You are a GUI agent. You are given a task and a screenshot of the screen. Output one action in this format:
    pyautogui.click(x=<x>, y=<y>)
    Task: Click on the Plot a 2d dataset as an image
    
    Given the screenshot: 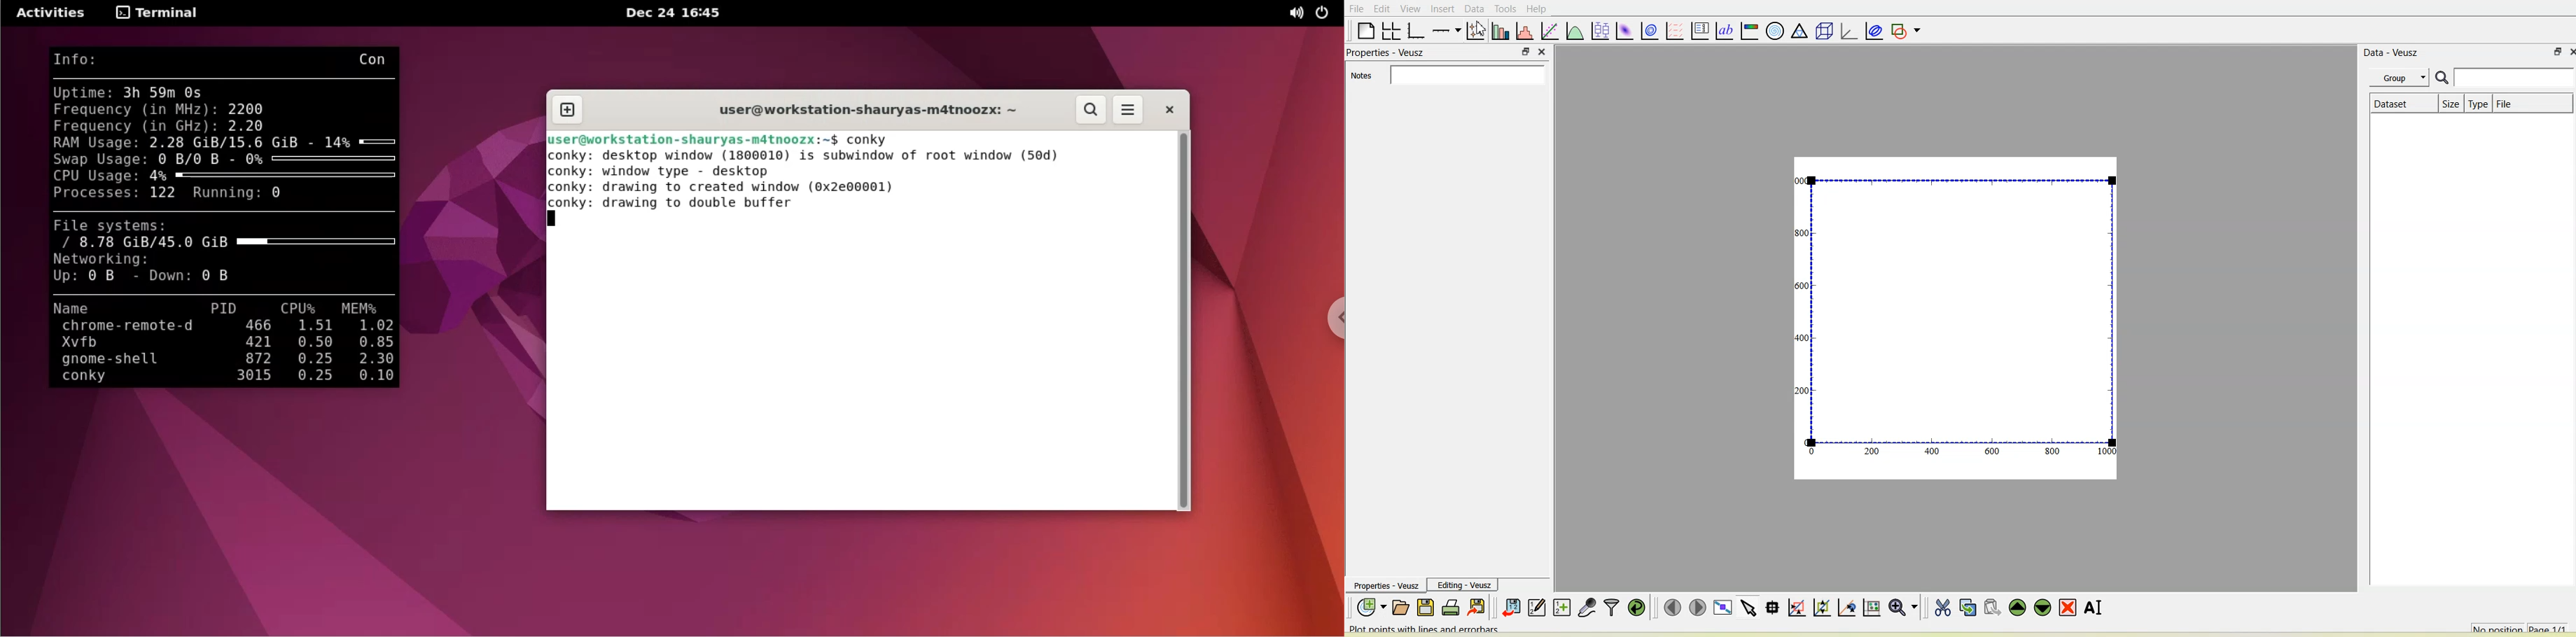 What is the action you would take?
    pyautogui.click(x=1624, y=30)
    